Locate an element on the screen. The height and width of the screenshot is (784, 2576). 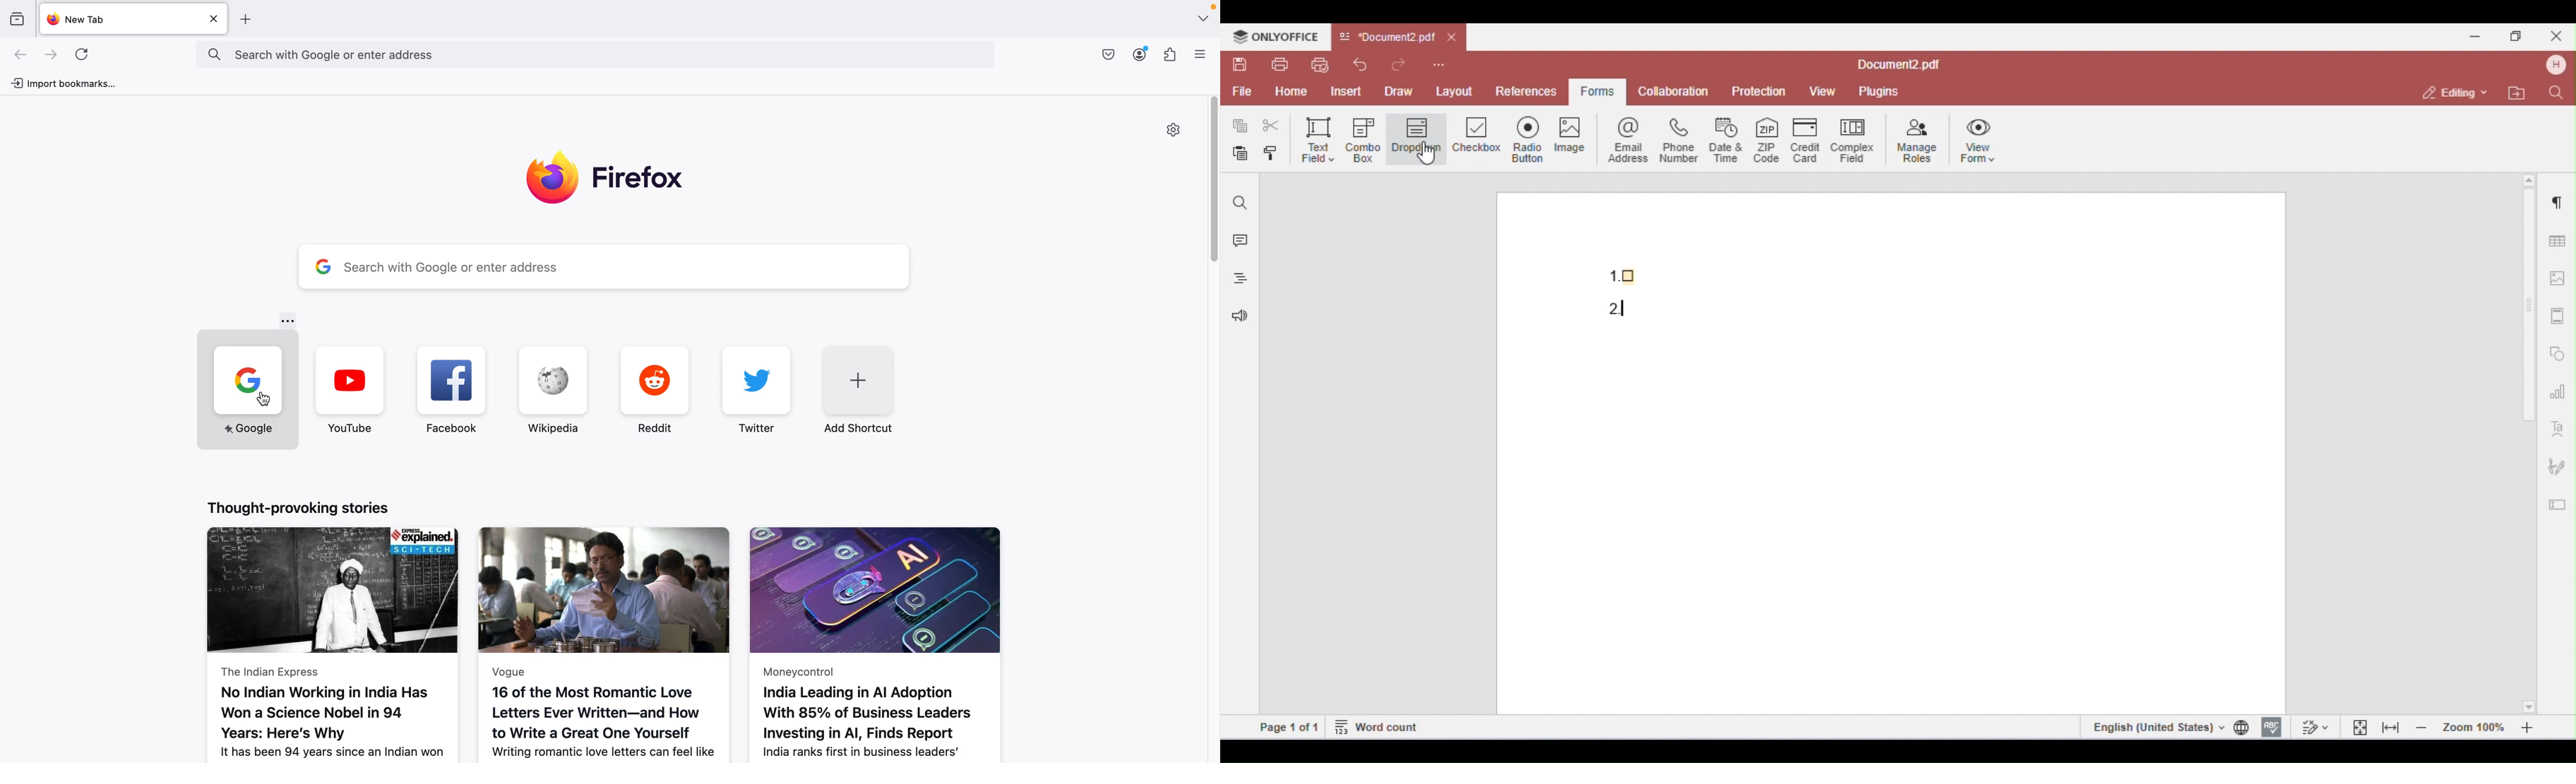
google is located at coordinates (246, 389).